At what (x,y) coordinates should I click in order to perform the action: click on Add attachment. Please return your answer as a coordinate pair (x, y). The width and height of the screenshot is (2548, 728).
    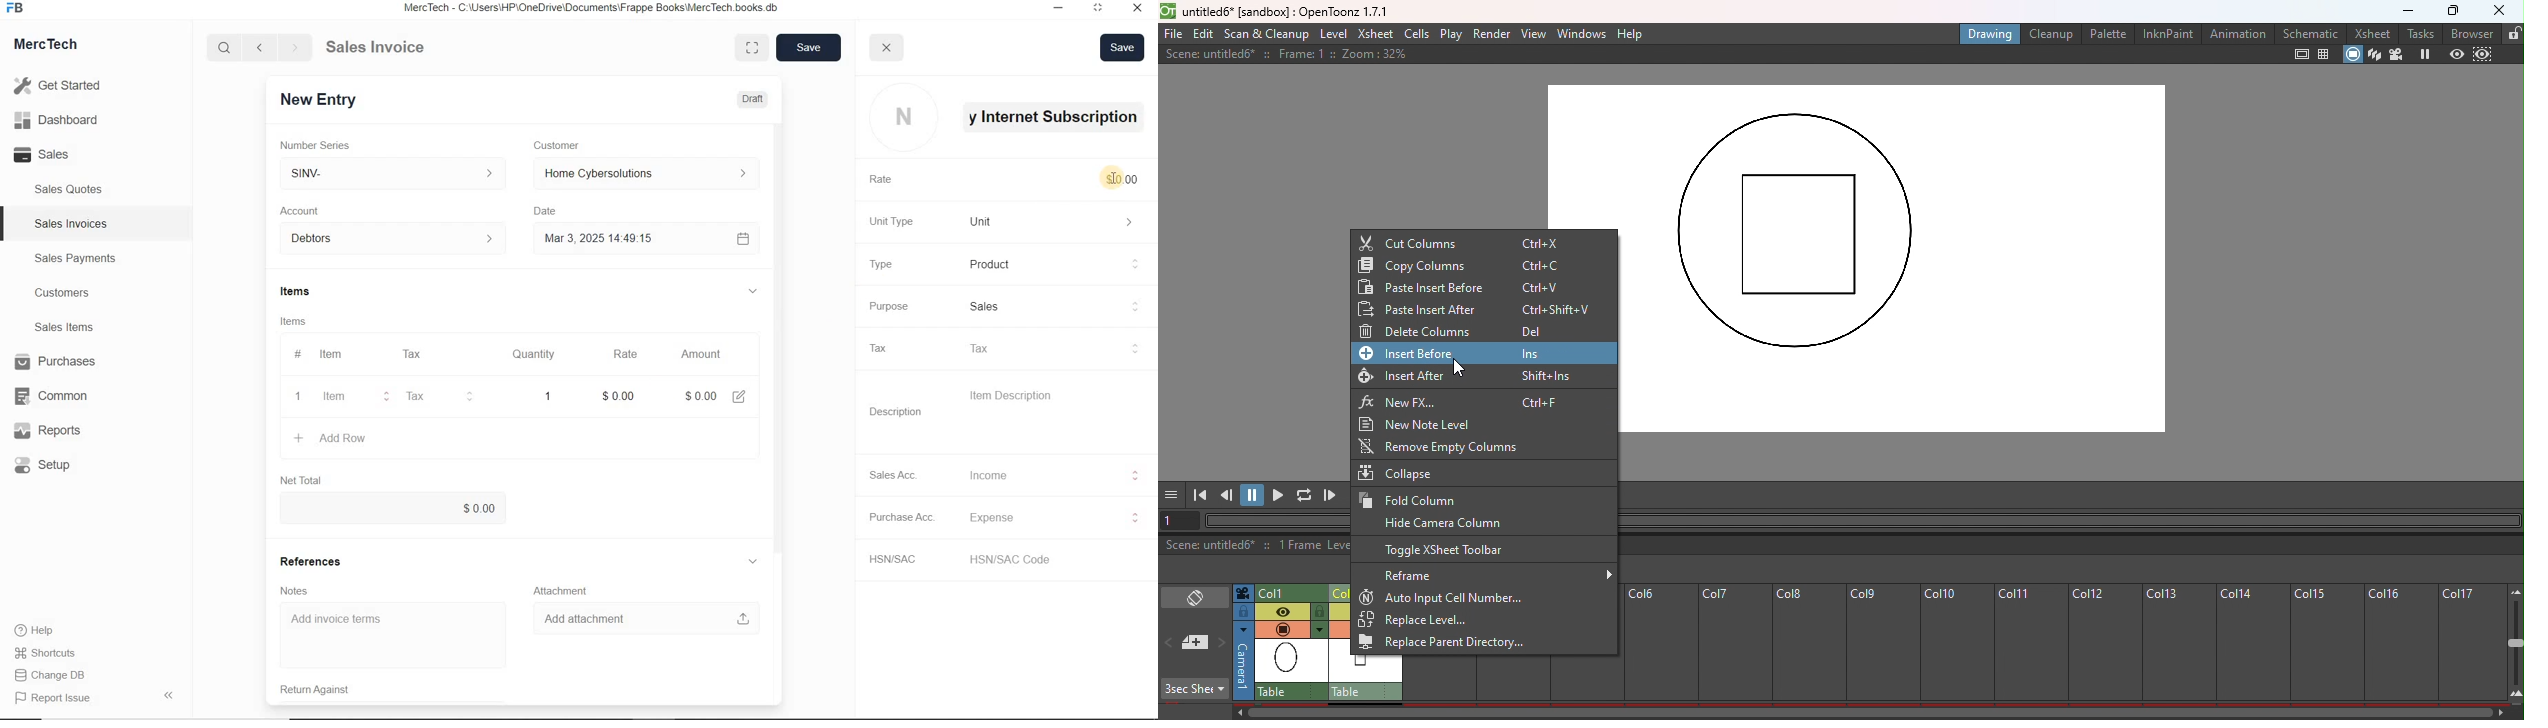
    Looking at the image, I should click on (639, 618).